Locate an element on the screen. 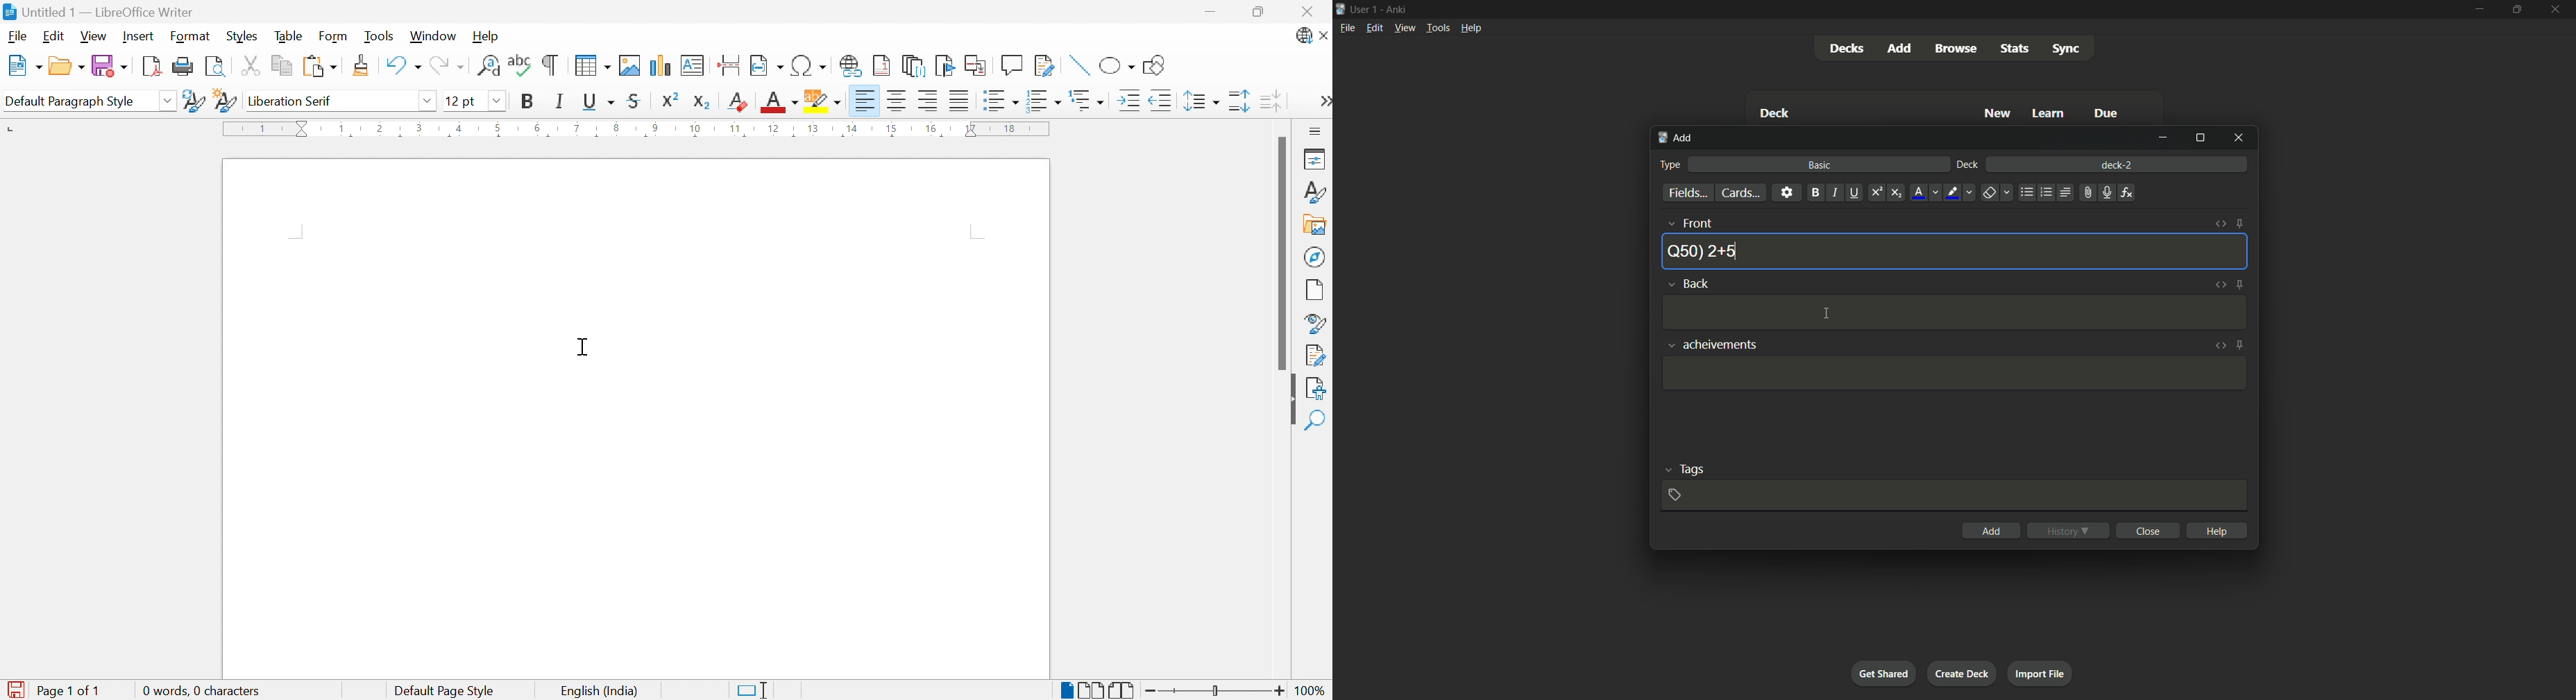  Insert image is located at coordinates (1316, 226).